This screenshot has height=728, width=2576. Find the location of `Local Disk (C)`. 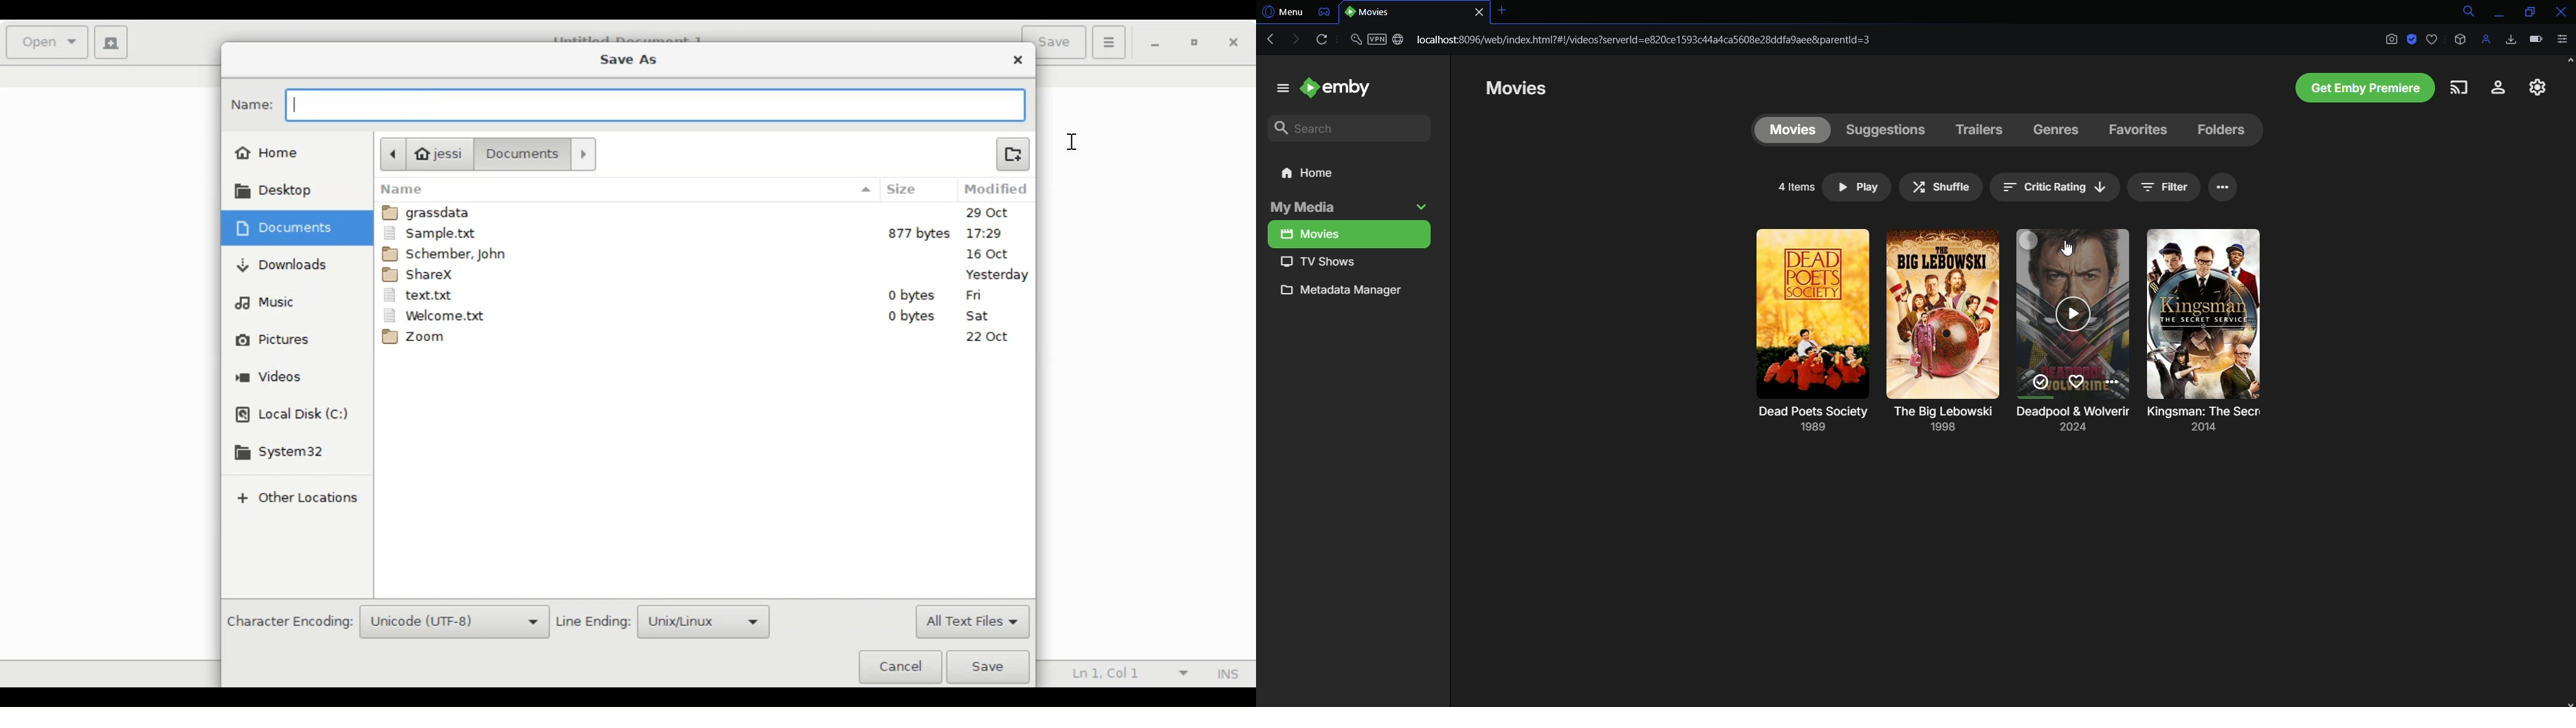

Local Disk (C) is located at coordinates (294, 416).